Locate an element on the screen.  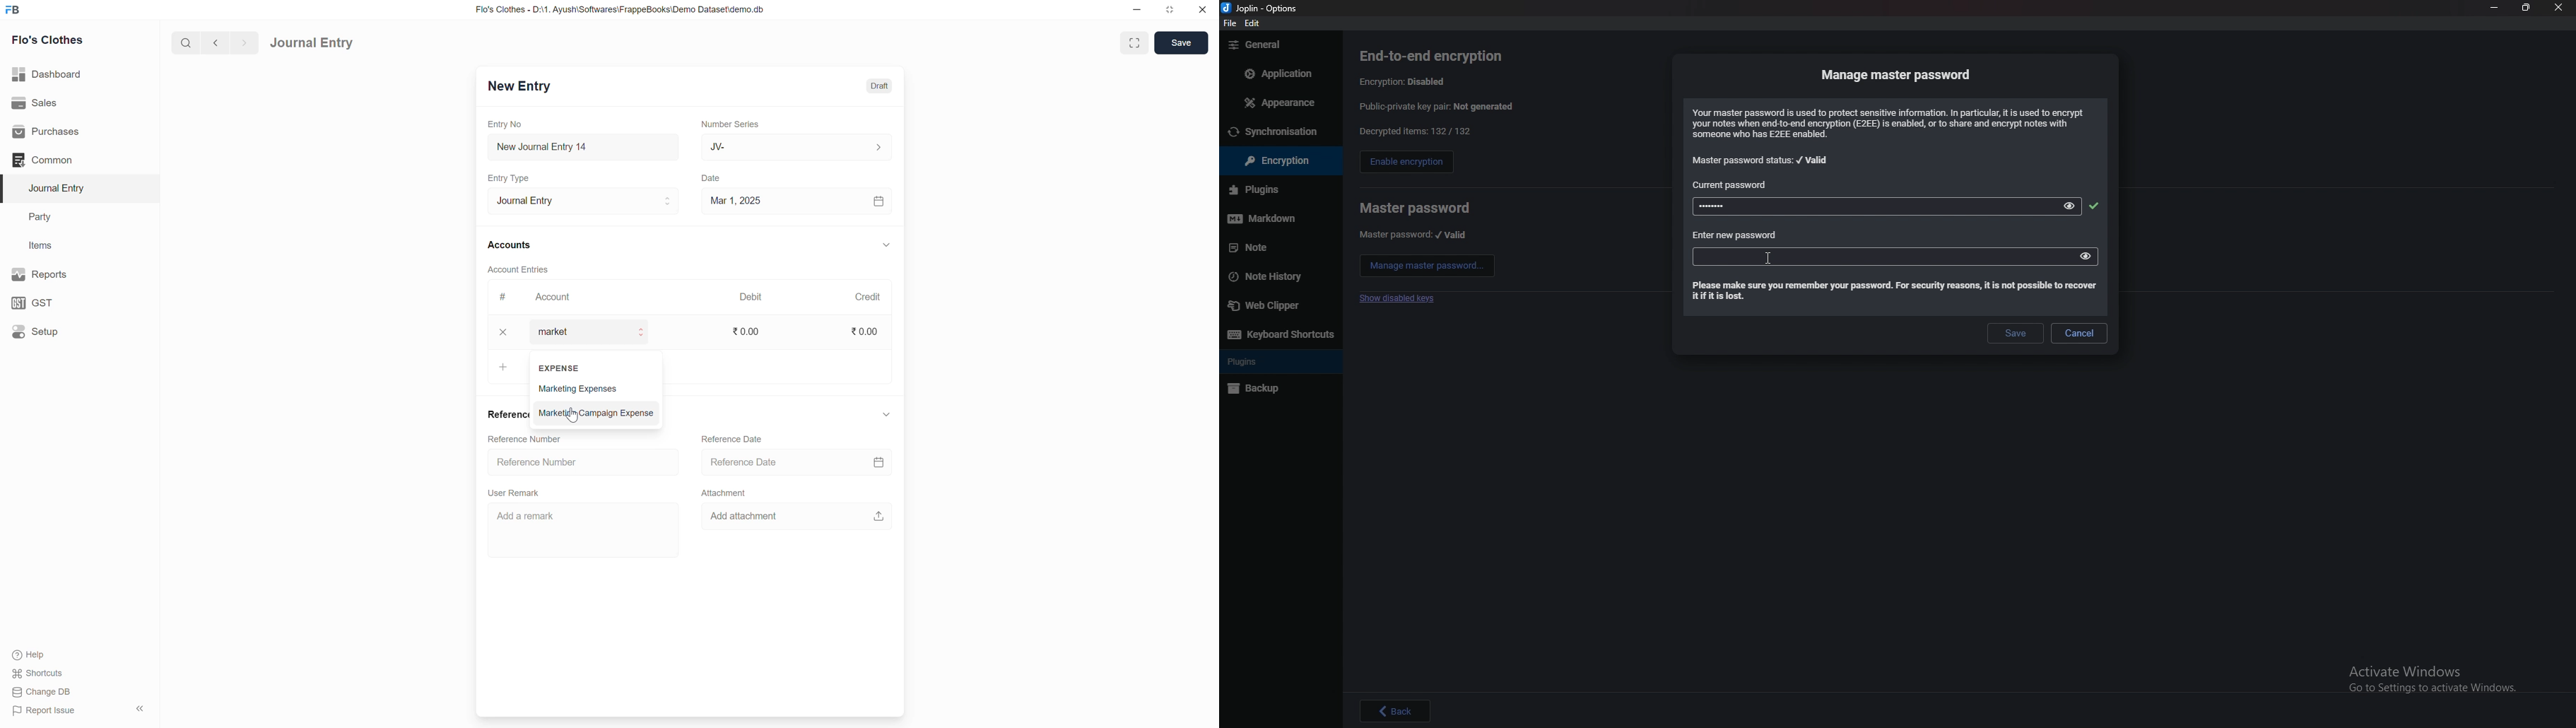
forward is located at coordinates (242, 43).